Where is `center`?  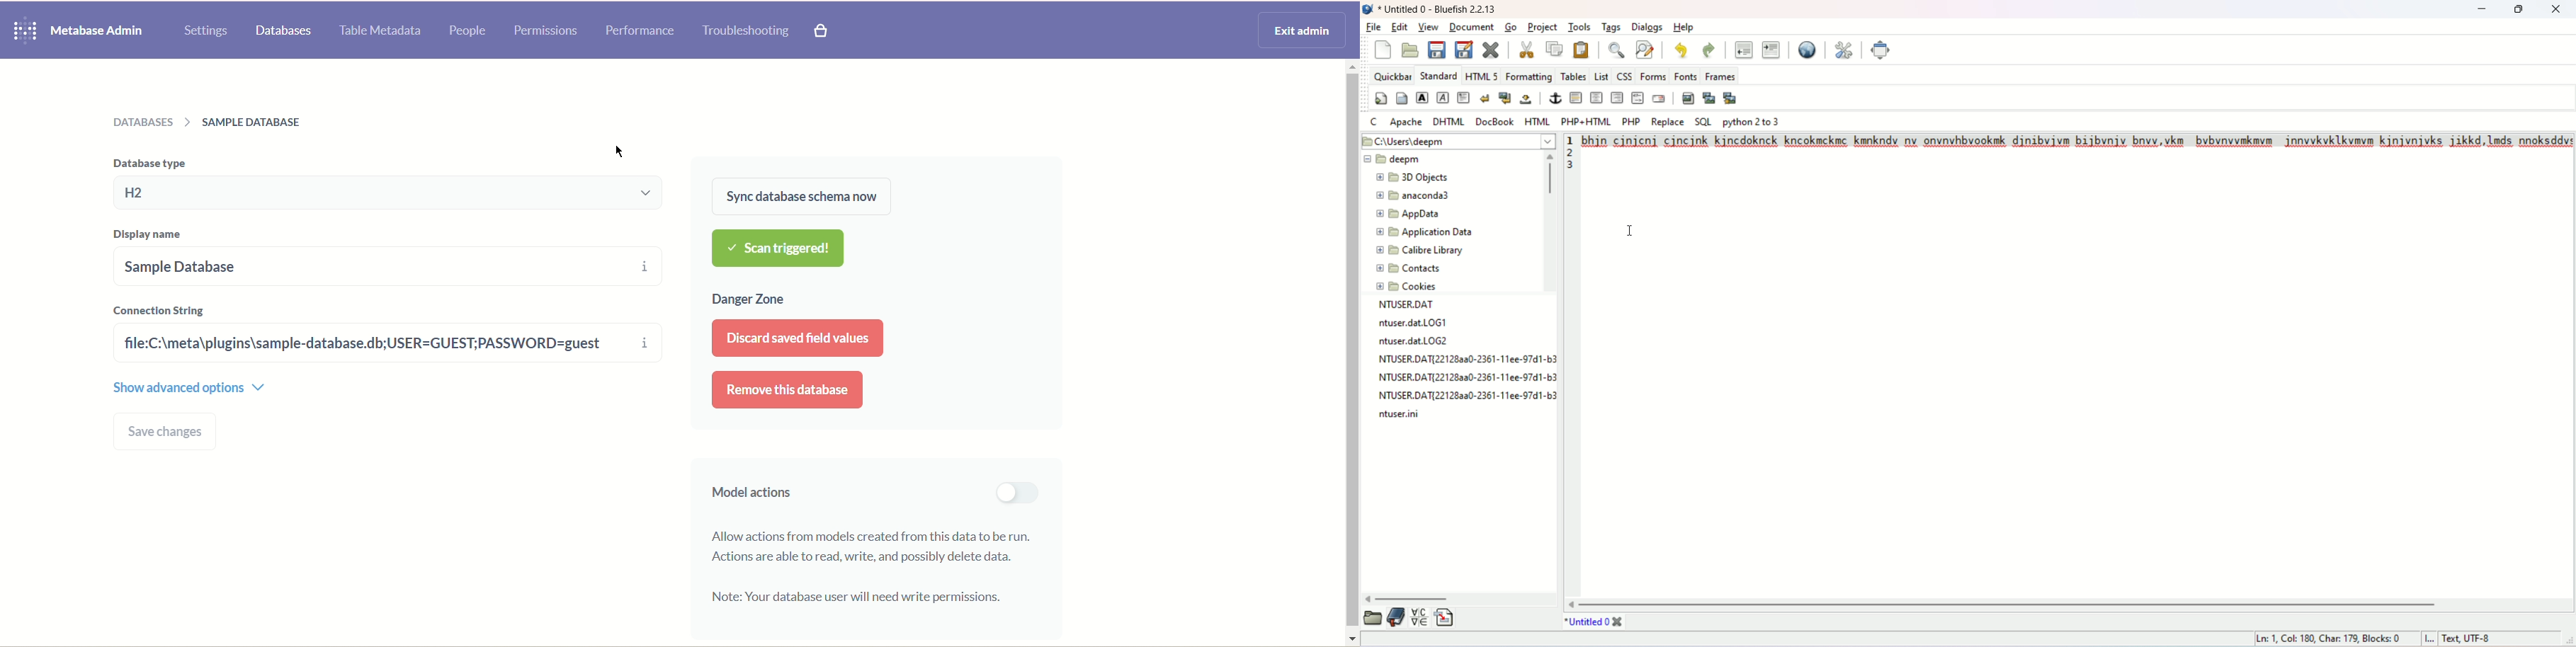 center is located at coordinates (1597, 97).